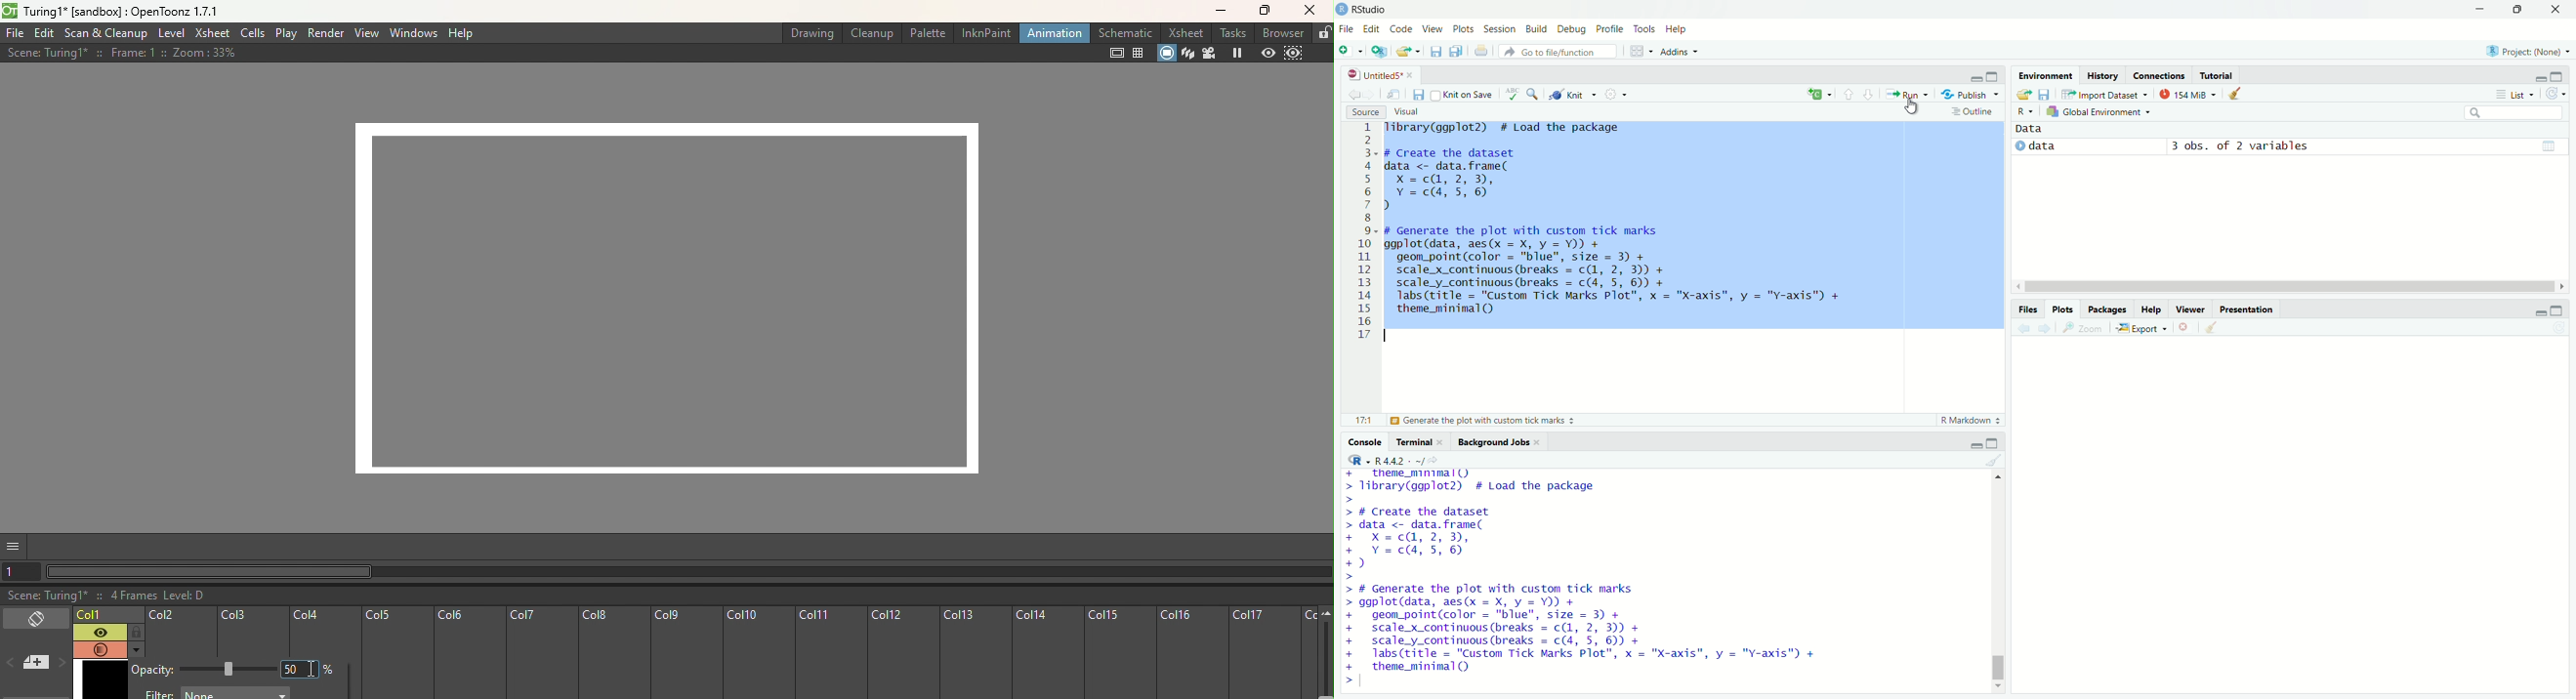 This screenshot has height=700, width=2576. Describe the element at coordinates (1413, 442) in the screenshot. I see `terminal` at that location.